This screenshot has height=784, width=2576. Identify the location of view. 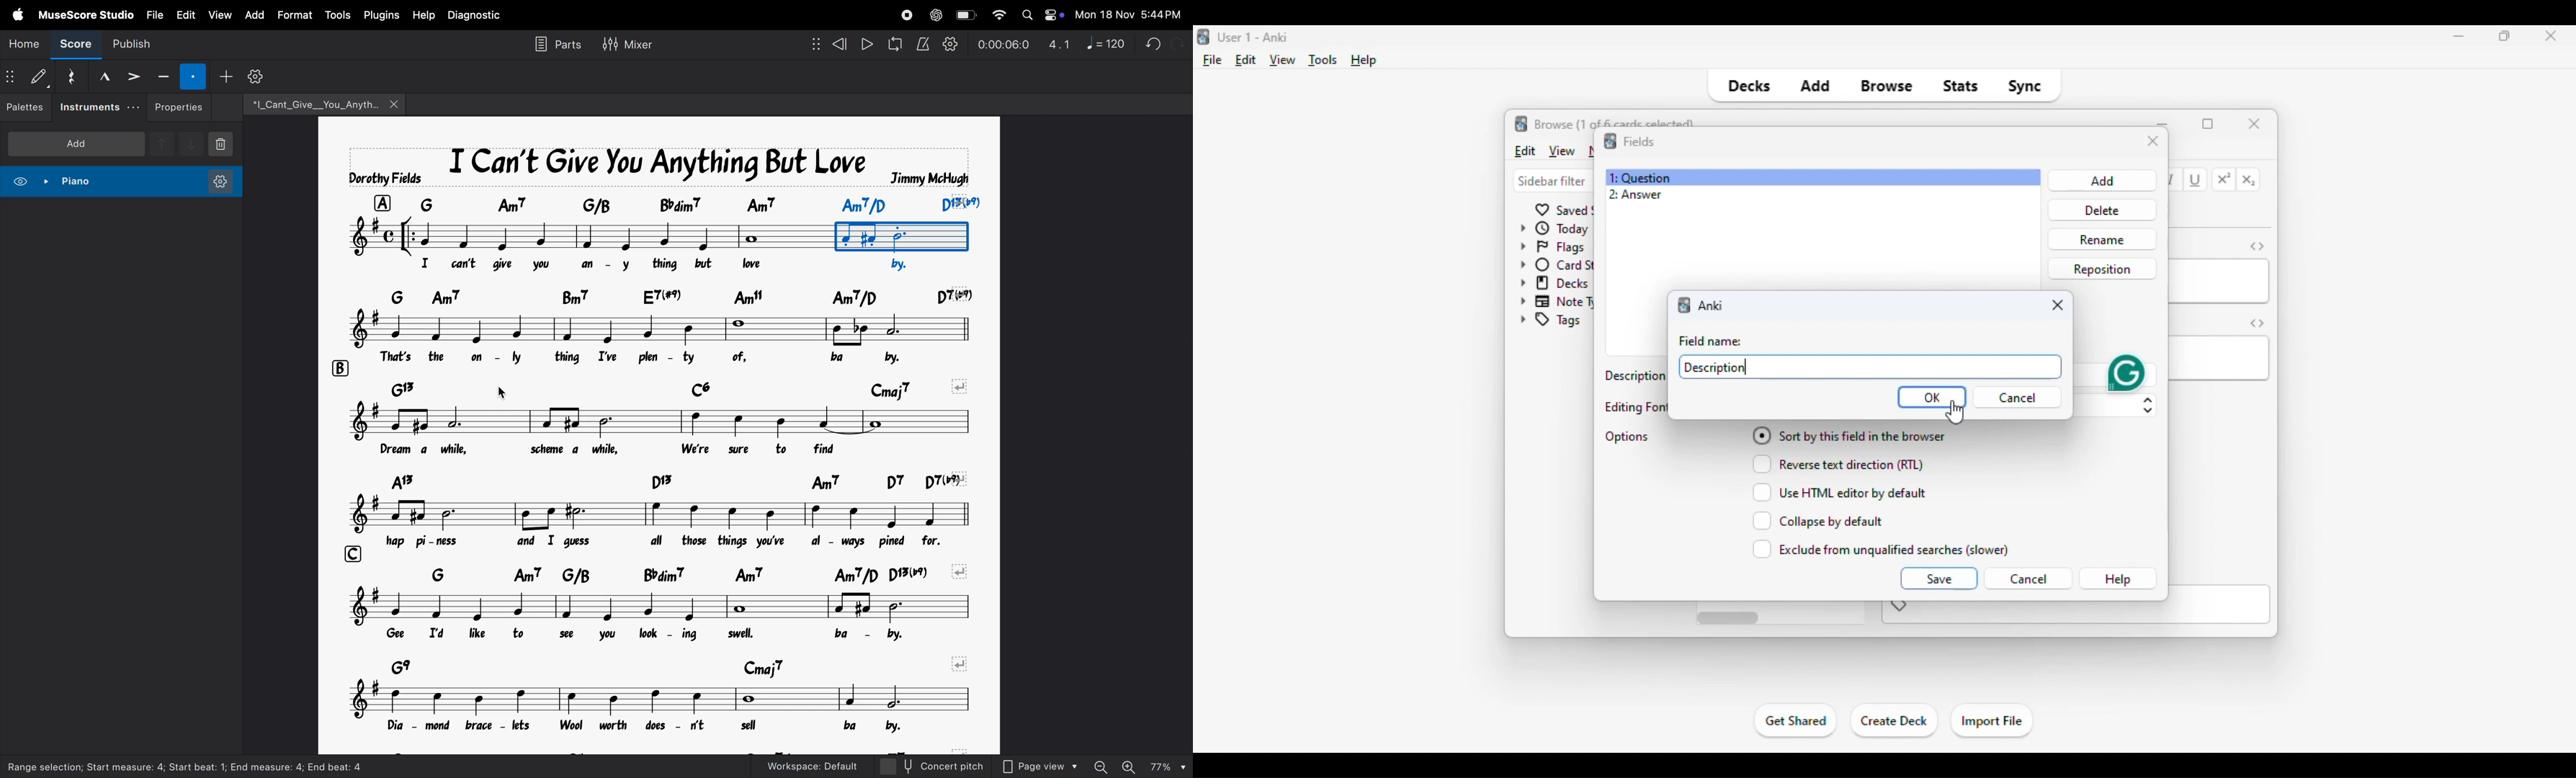
(1283, 61).